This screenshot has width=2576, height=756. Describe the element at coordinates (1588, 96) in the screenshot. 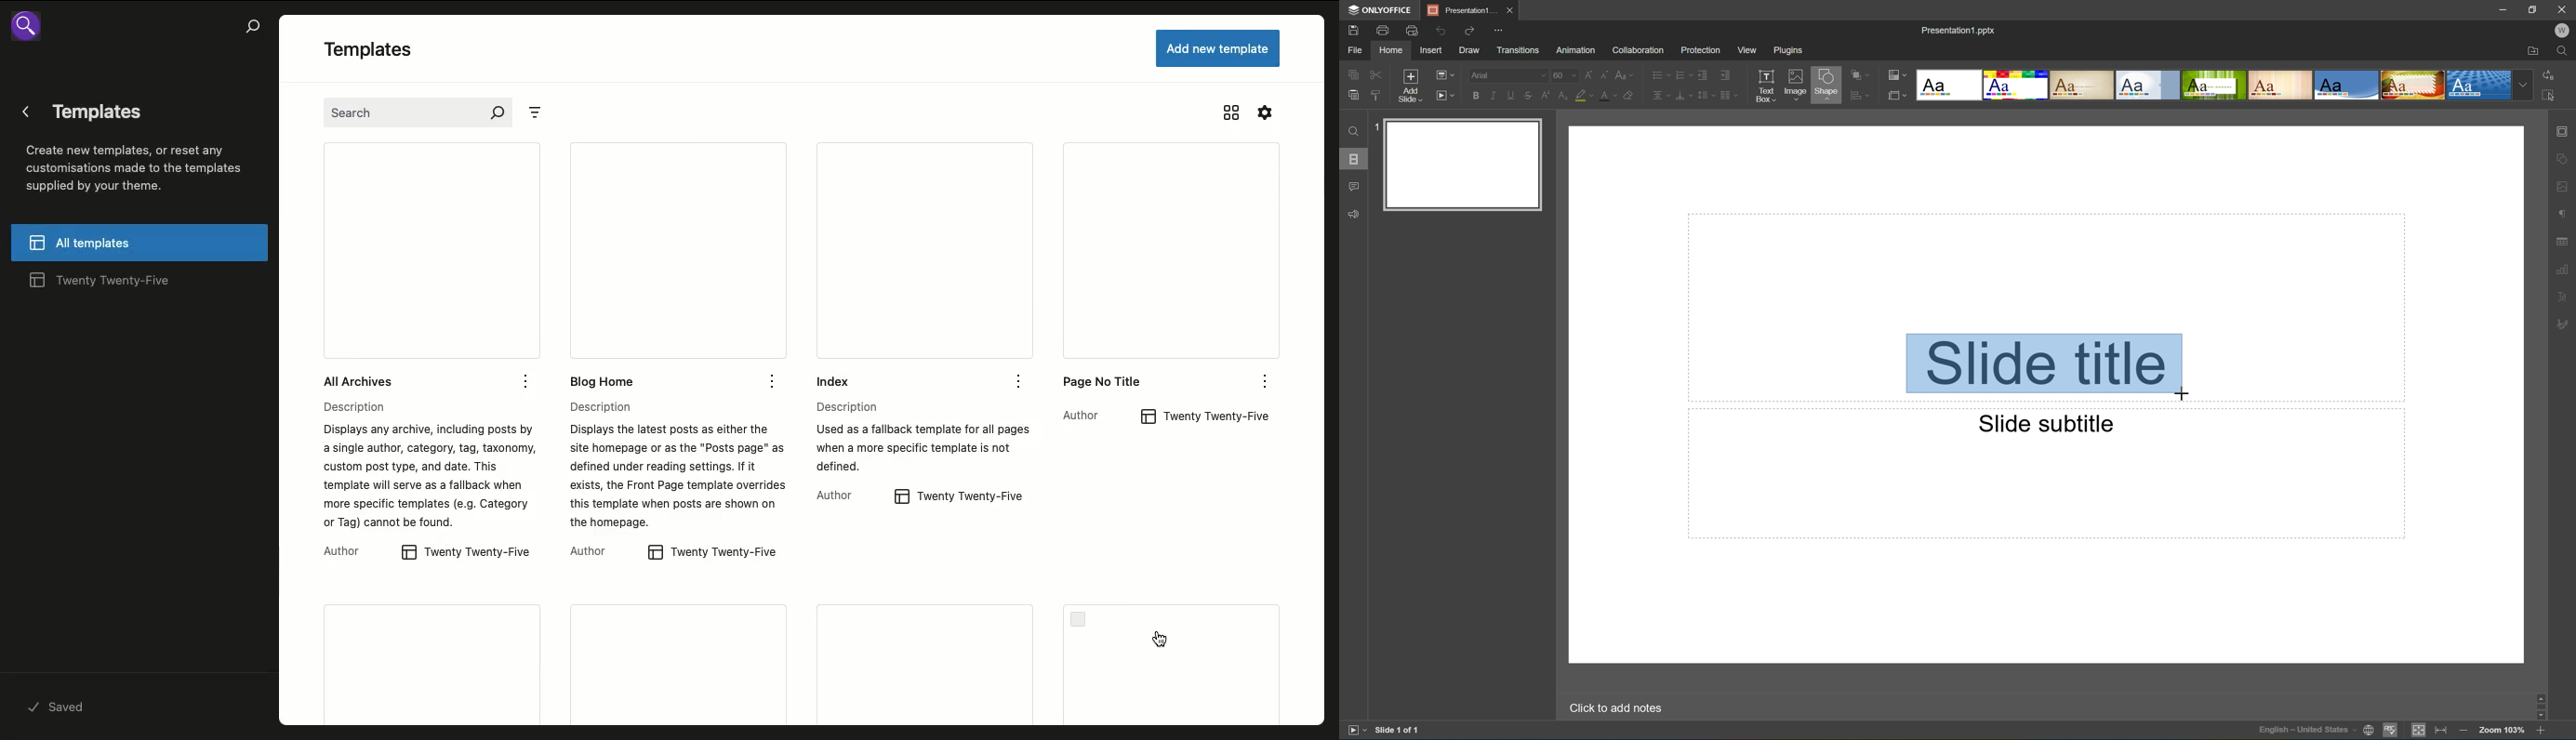

I see `Highlight color` at that location.